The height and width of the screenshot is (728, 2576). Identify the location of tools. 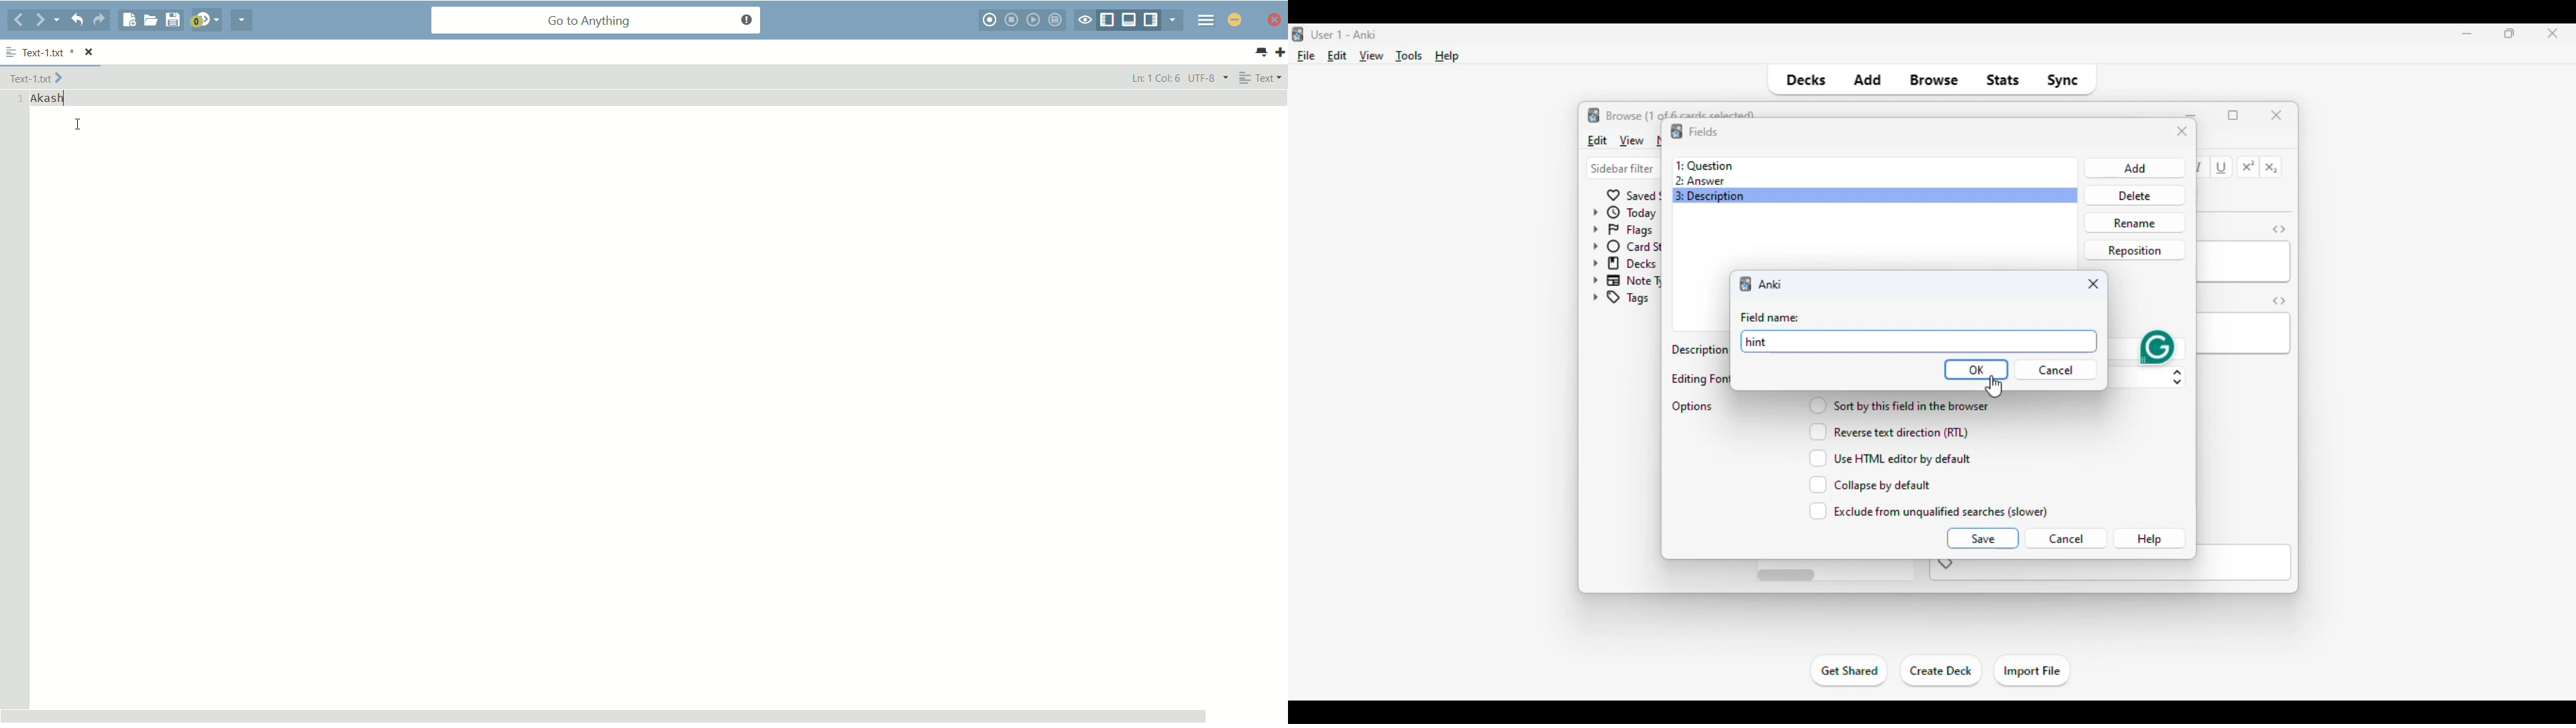
(1410, 56).